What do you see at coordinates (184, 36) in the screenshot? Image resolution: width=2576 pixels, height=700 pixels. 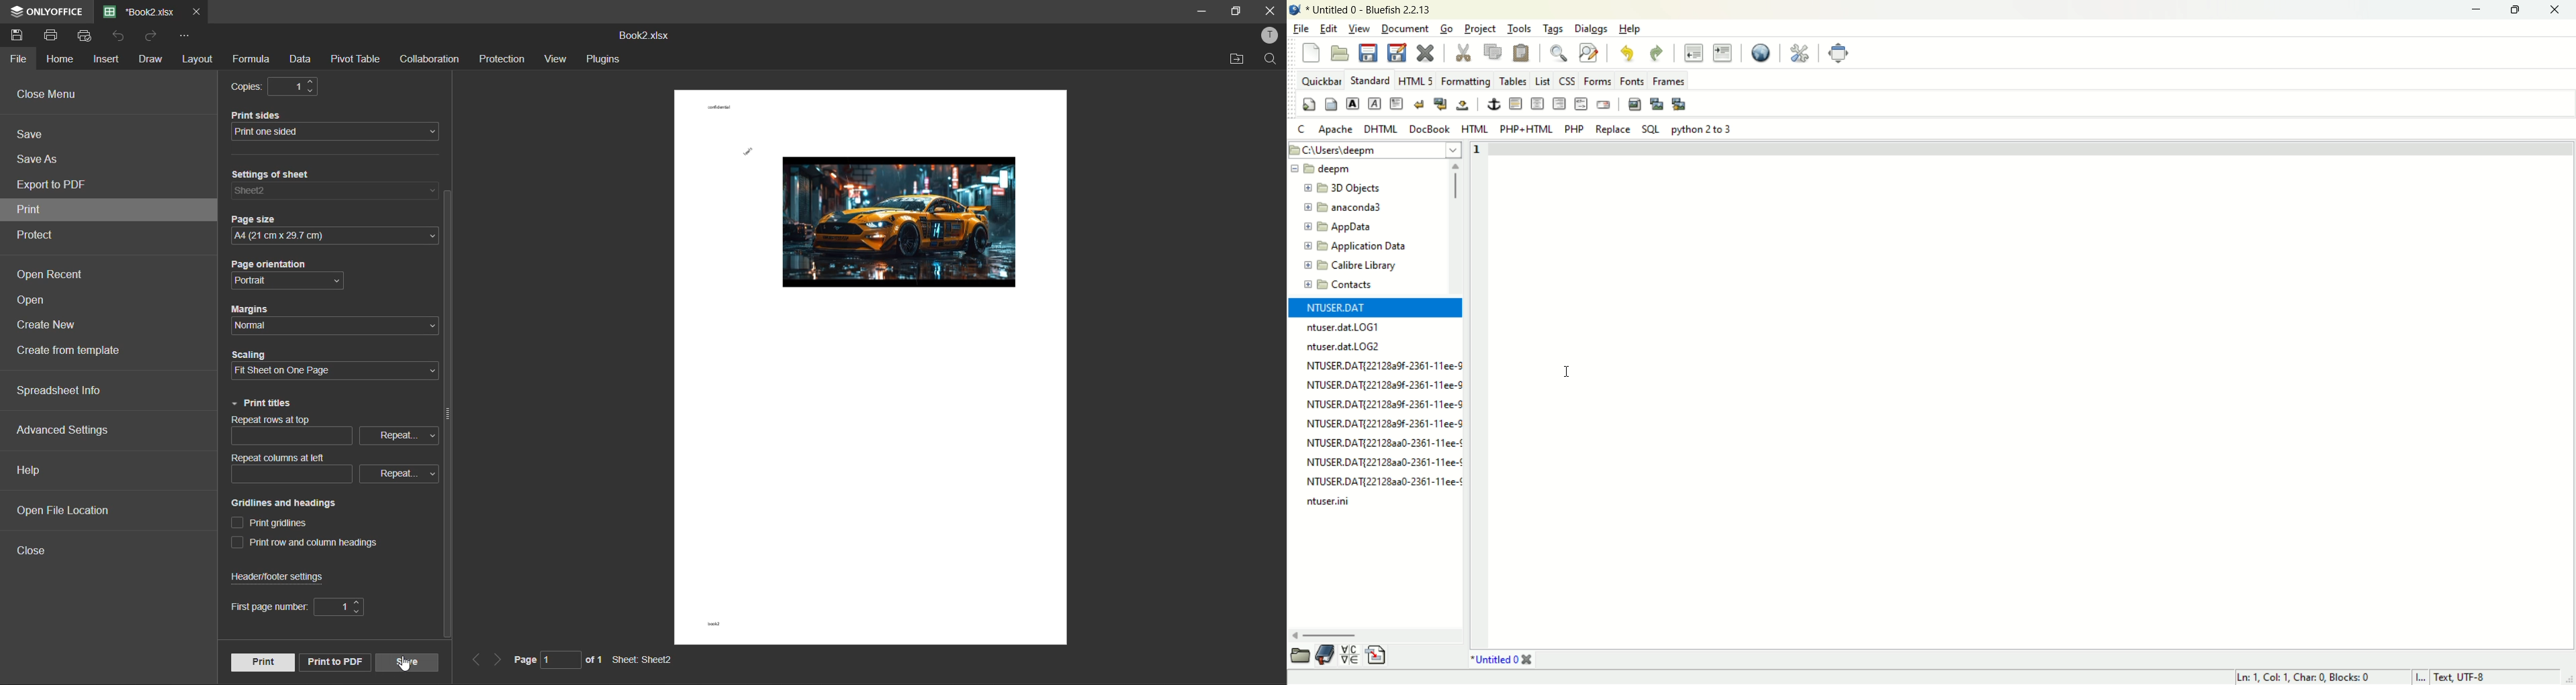 I see `customize quick access toolbar` at bounding box center [184, 36].